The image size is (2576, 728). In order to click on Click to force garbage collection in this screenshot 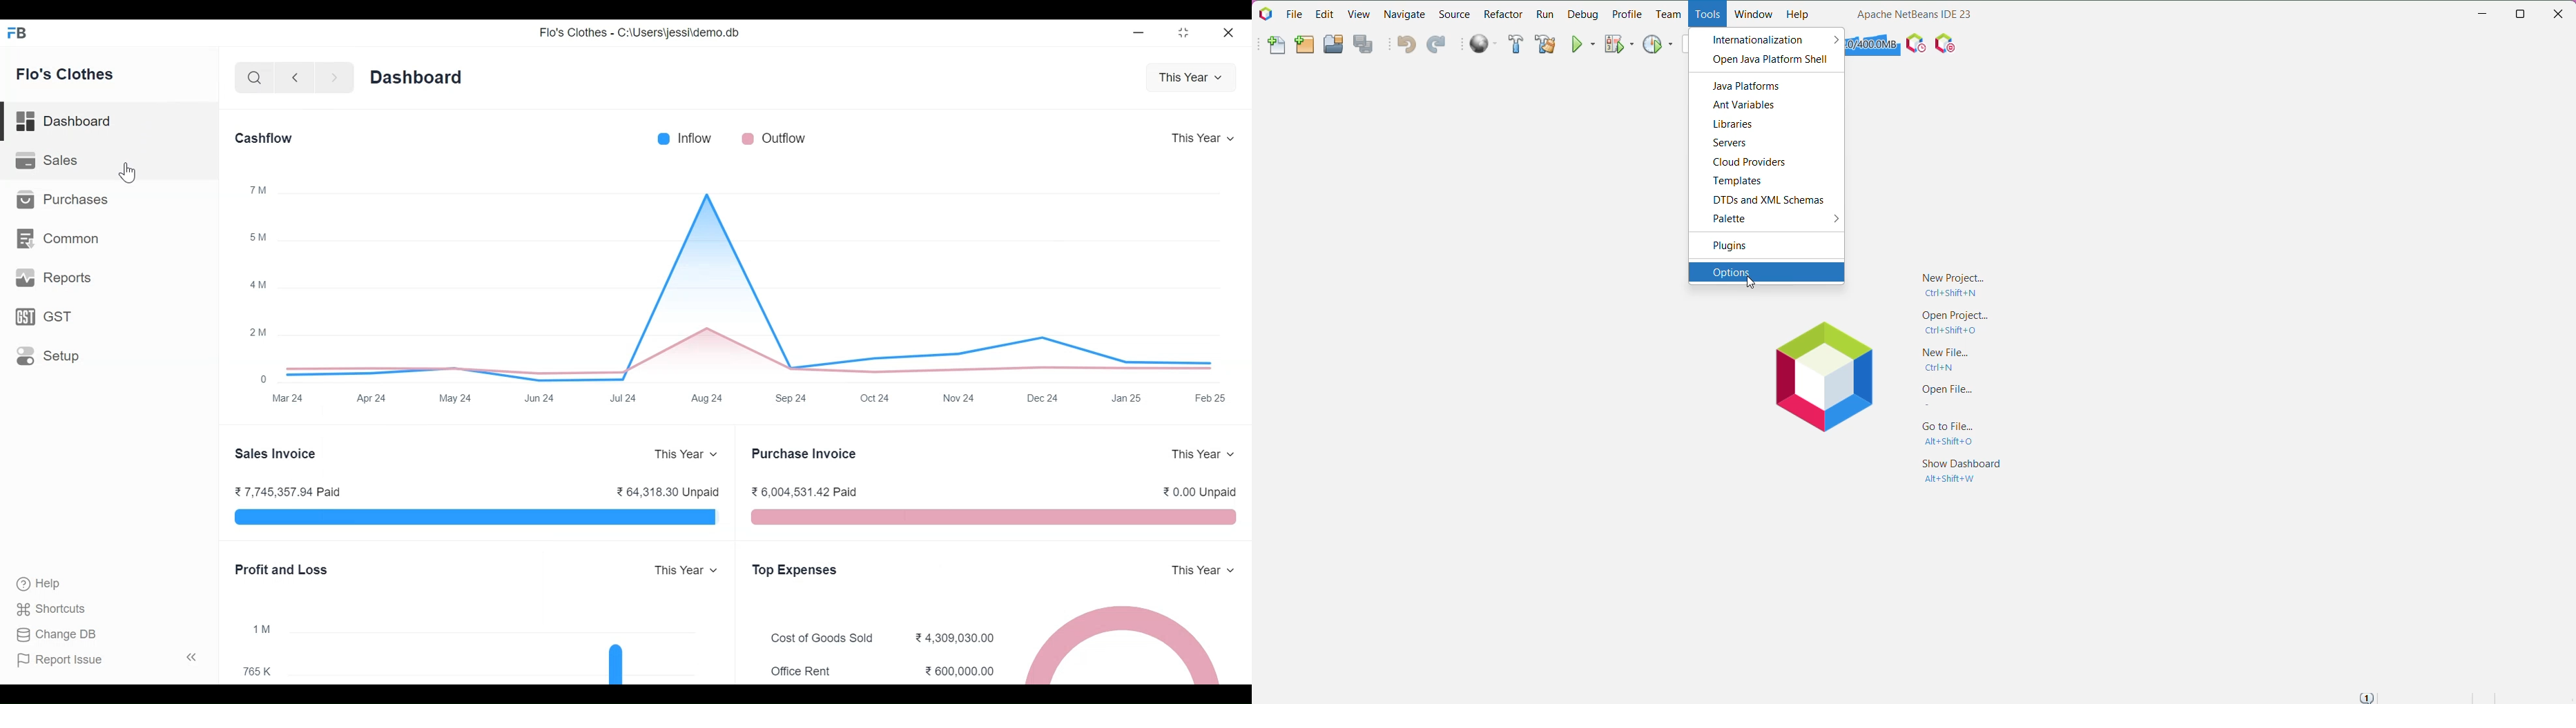, I will do `click(1873, 44)`.